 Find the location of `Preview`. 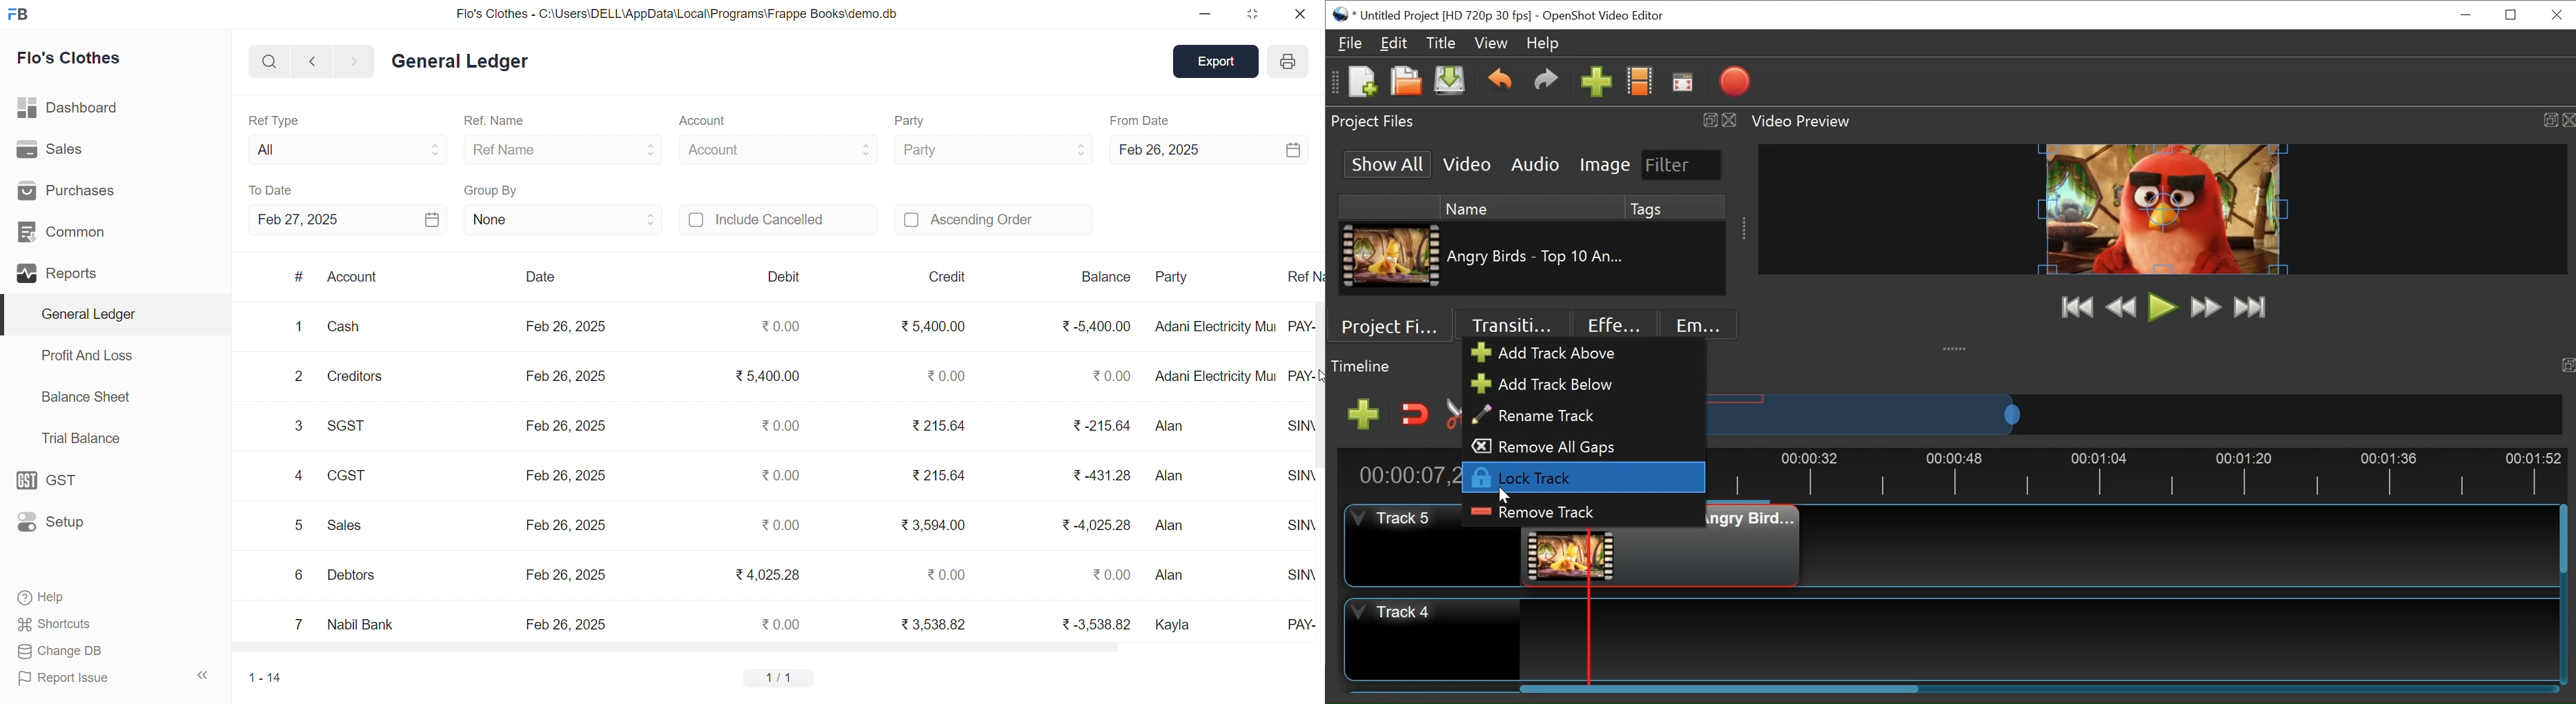

Preview is located at coordinates (2122, 307).